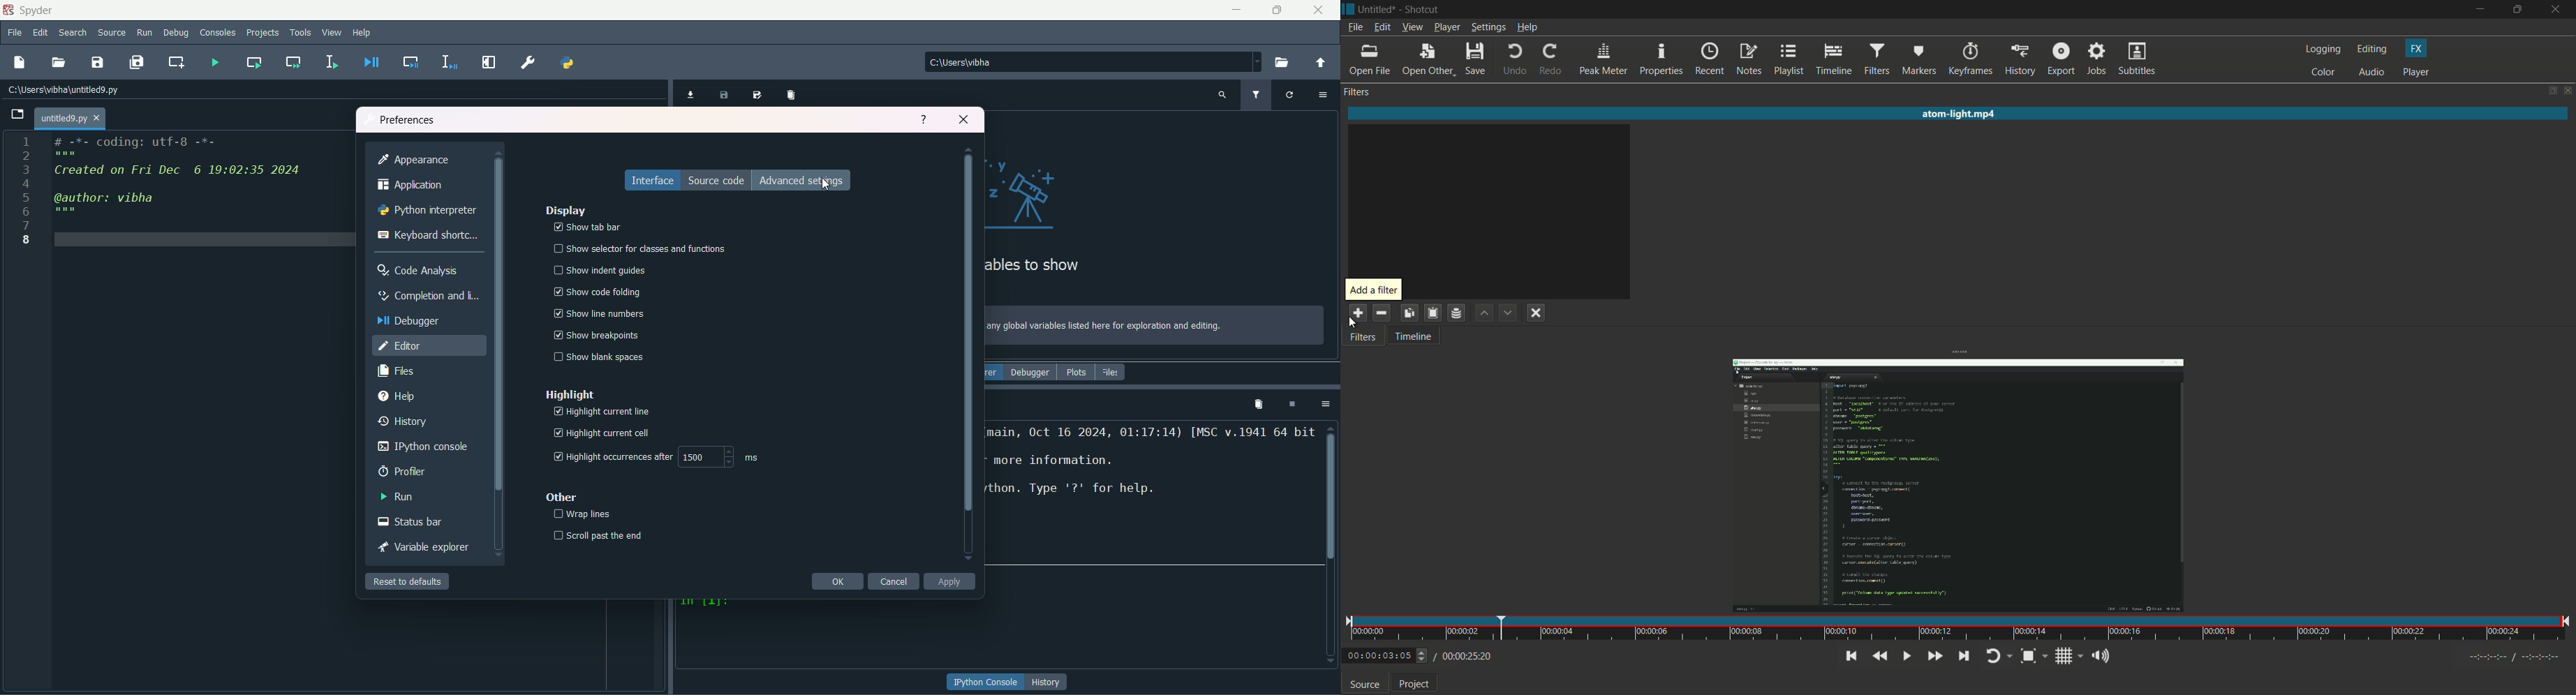 This screenshot has height=700, width=2576. What do you see at coordinates (177, 33) in the screenshot?
I see `debug` at bounding box center [177, 33].